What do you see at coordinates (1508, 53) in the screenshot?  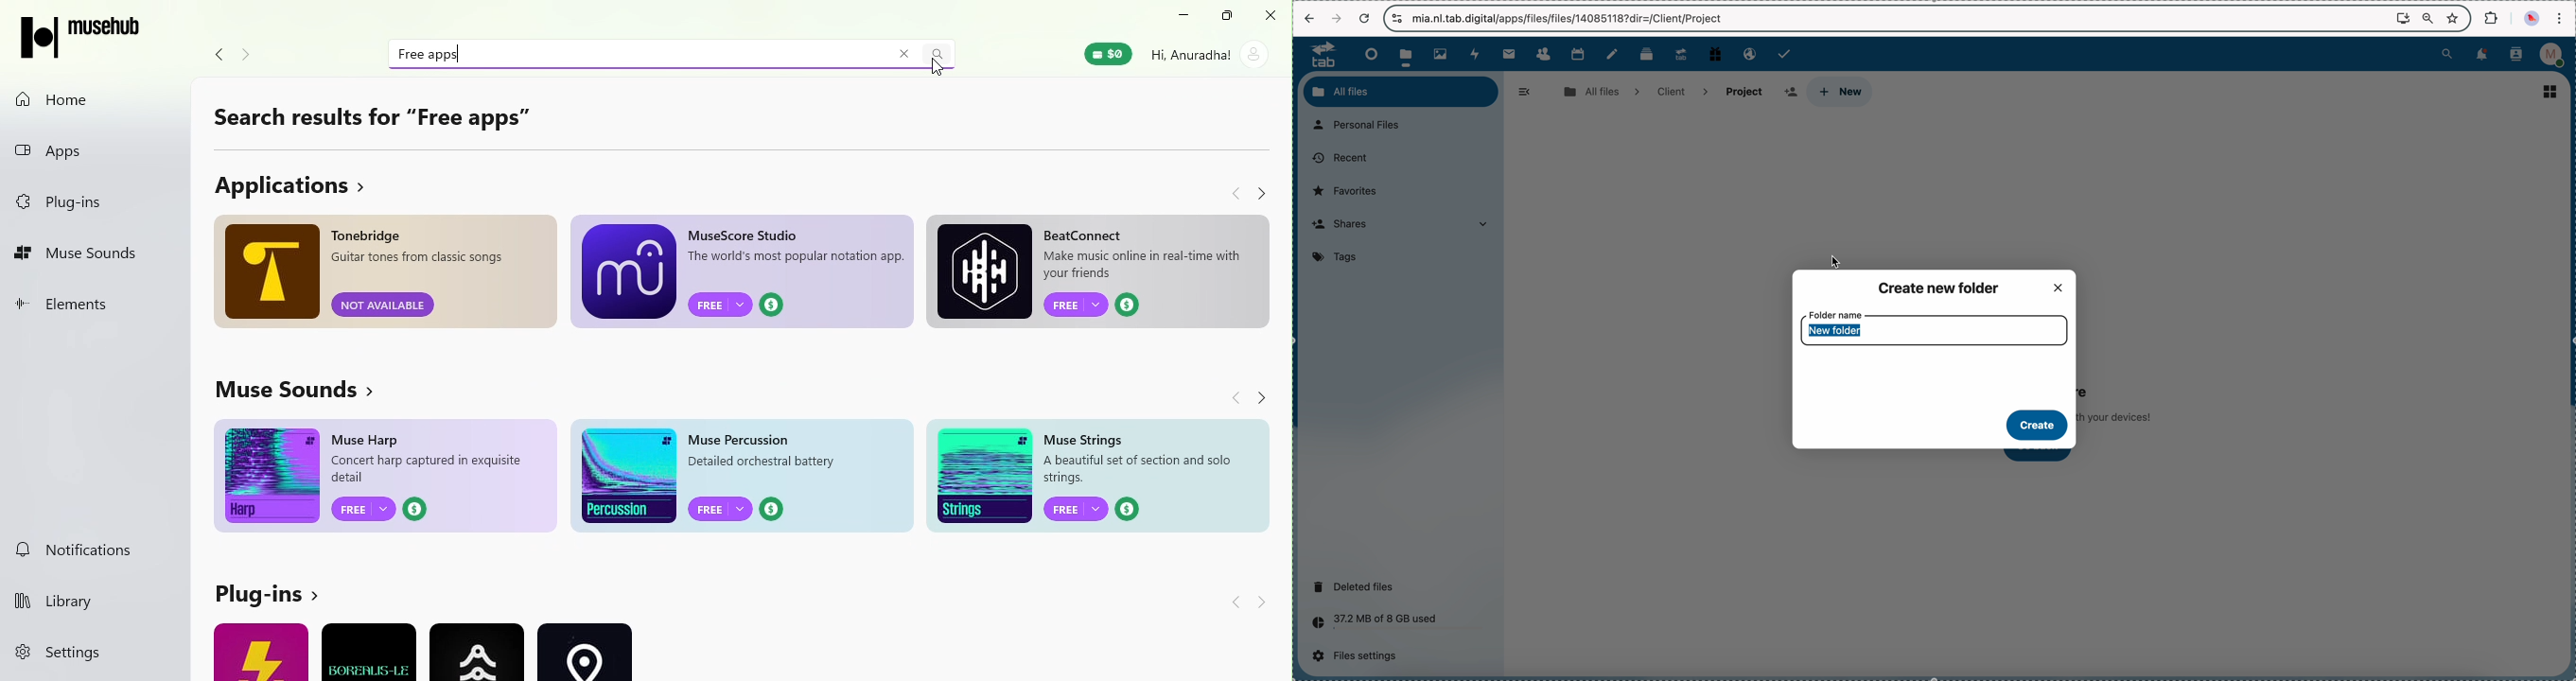 I see `mail` at bounding box center [1508, 53].